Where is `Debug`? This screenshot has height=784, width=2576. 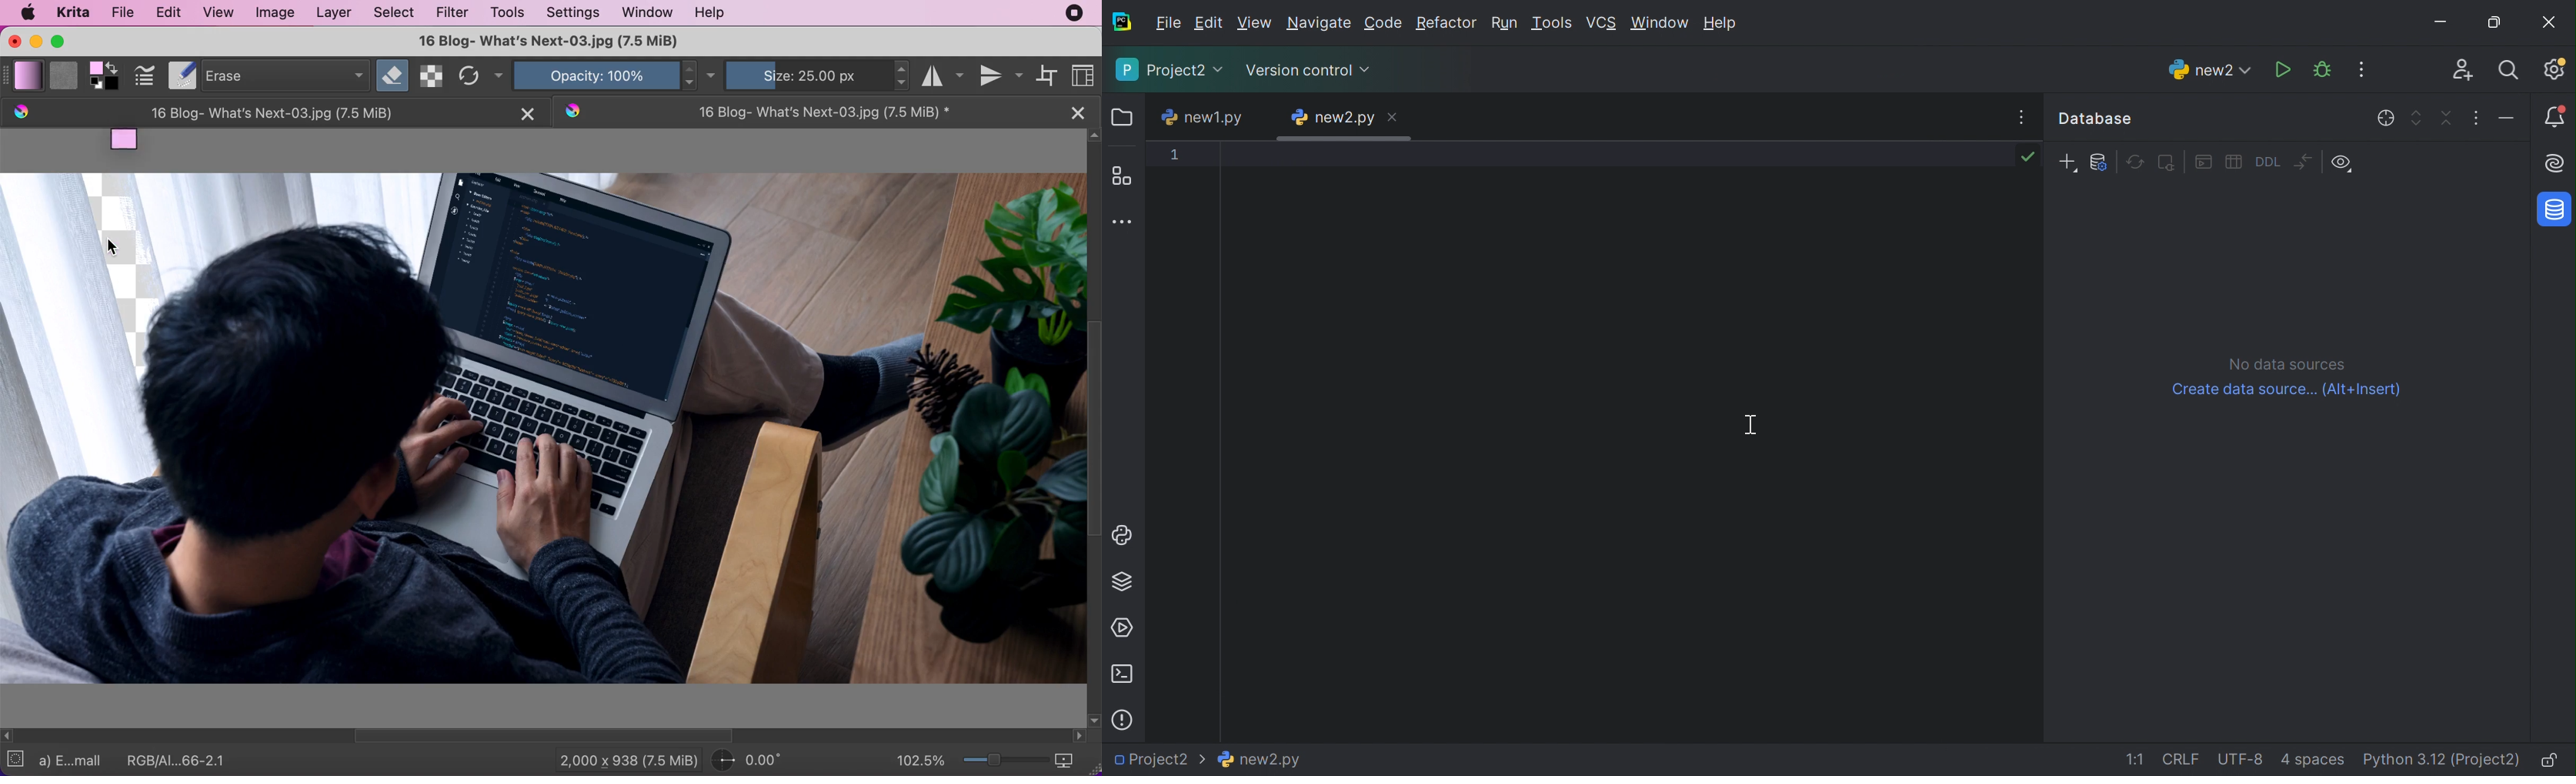
Debug is located at coordinates (2324, 69).